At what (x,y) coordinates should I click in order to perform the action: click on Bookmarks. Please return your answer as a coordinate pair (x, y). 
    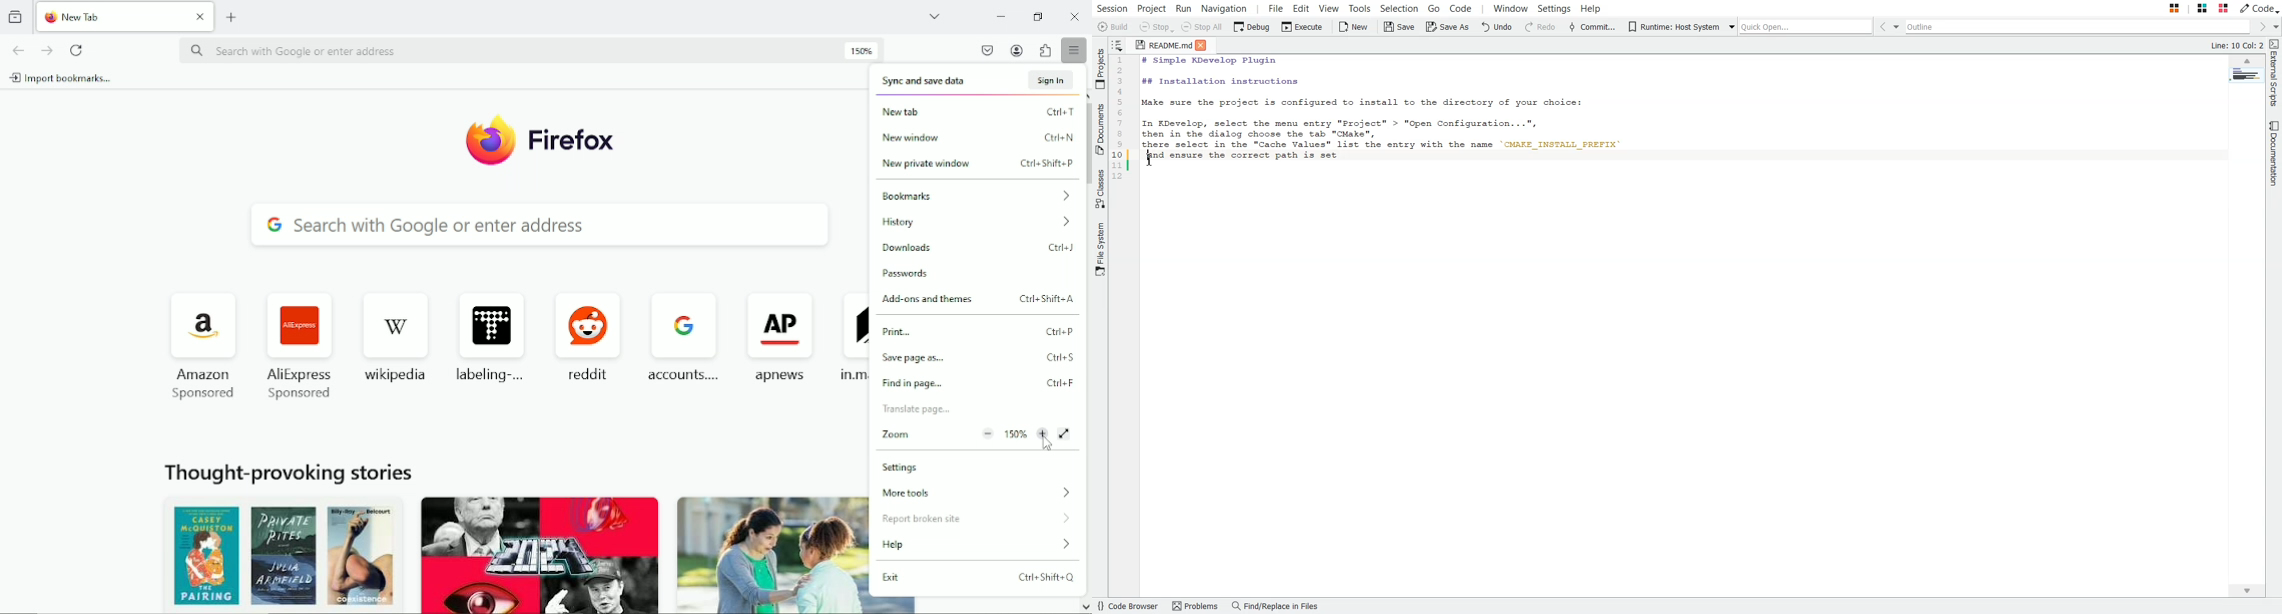
    Looking at the image, I should click on (972, 197).